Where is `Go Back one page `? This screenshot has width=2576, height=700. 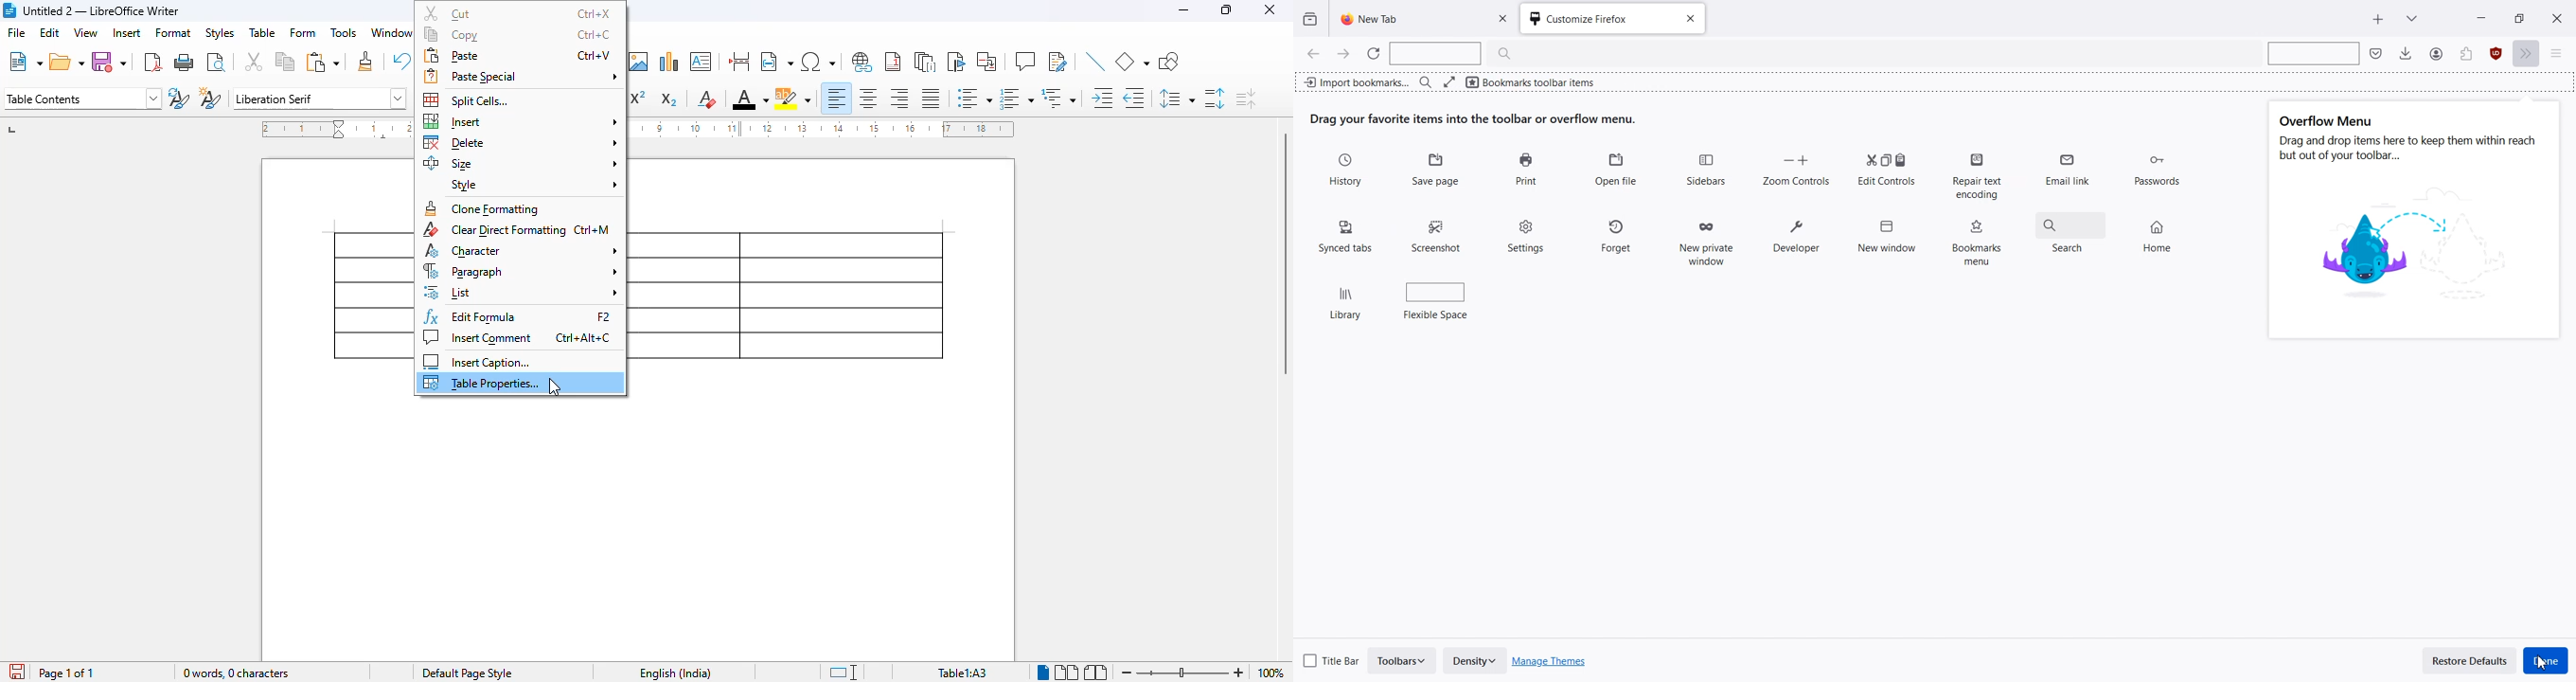 Go Back one page  is located at coordinates (1312, 53).